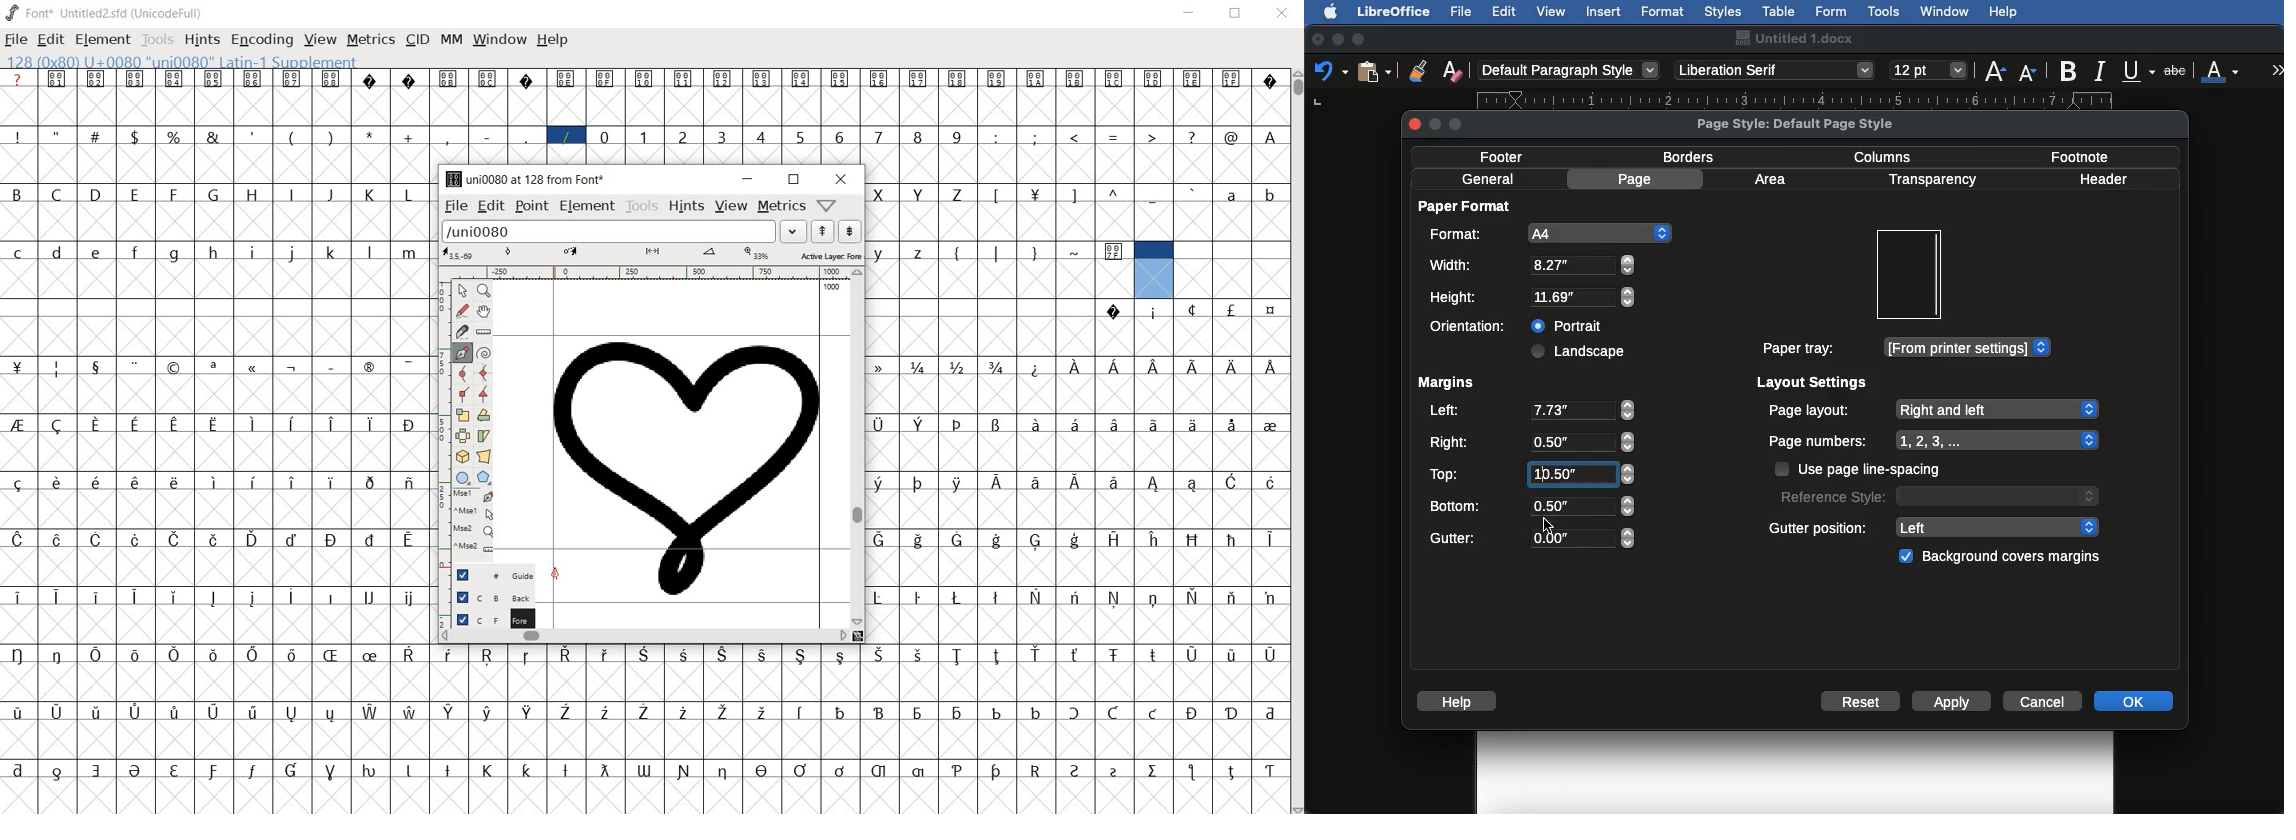 Image resolution: width=2296 pixels, height=840 pixels. What do you see at coordinates (1035, 597) in the screenshot?
I see `glyph` at bounding box center [1035, 597].